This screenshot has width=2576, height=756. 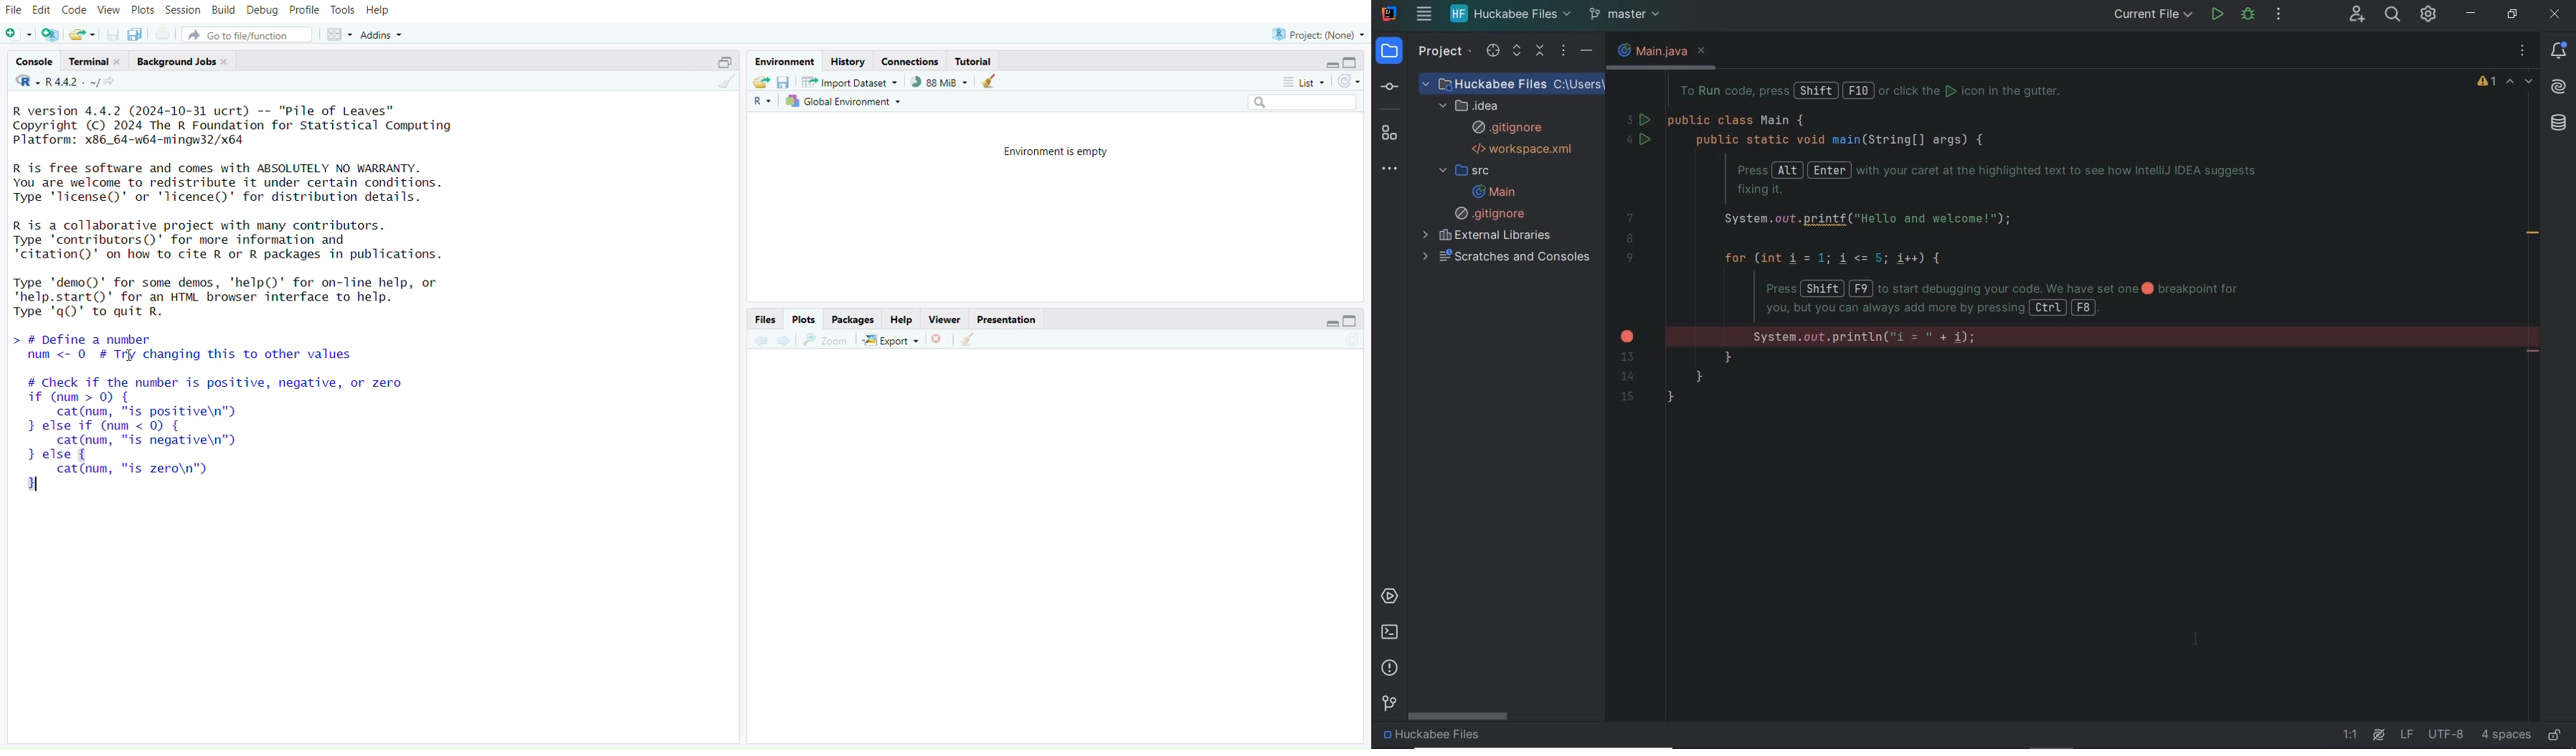 What do you see at coordinates (827, 340) in the screenshot?
I see `zoom` at bounding box center [827, 340].